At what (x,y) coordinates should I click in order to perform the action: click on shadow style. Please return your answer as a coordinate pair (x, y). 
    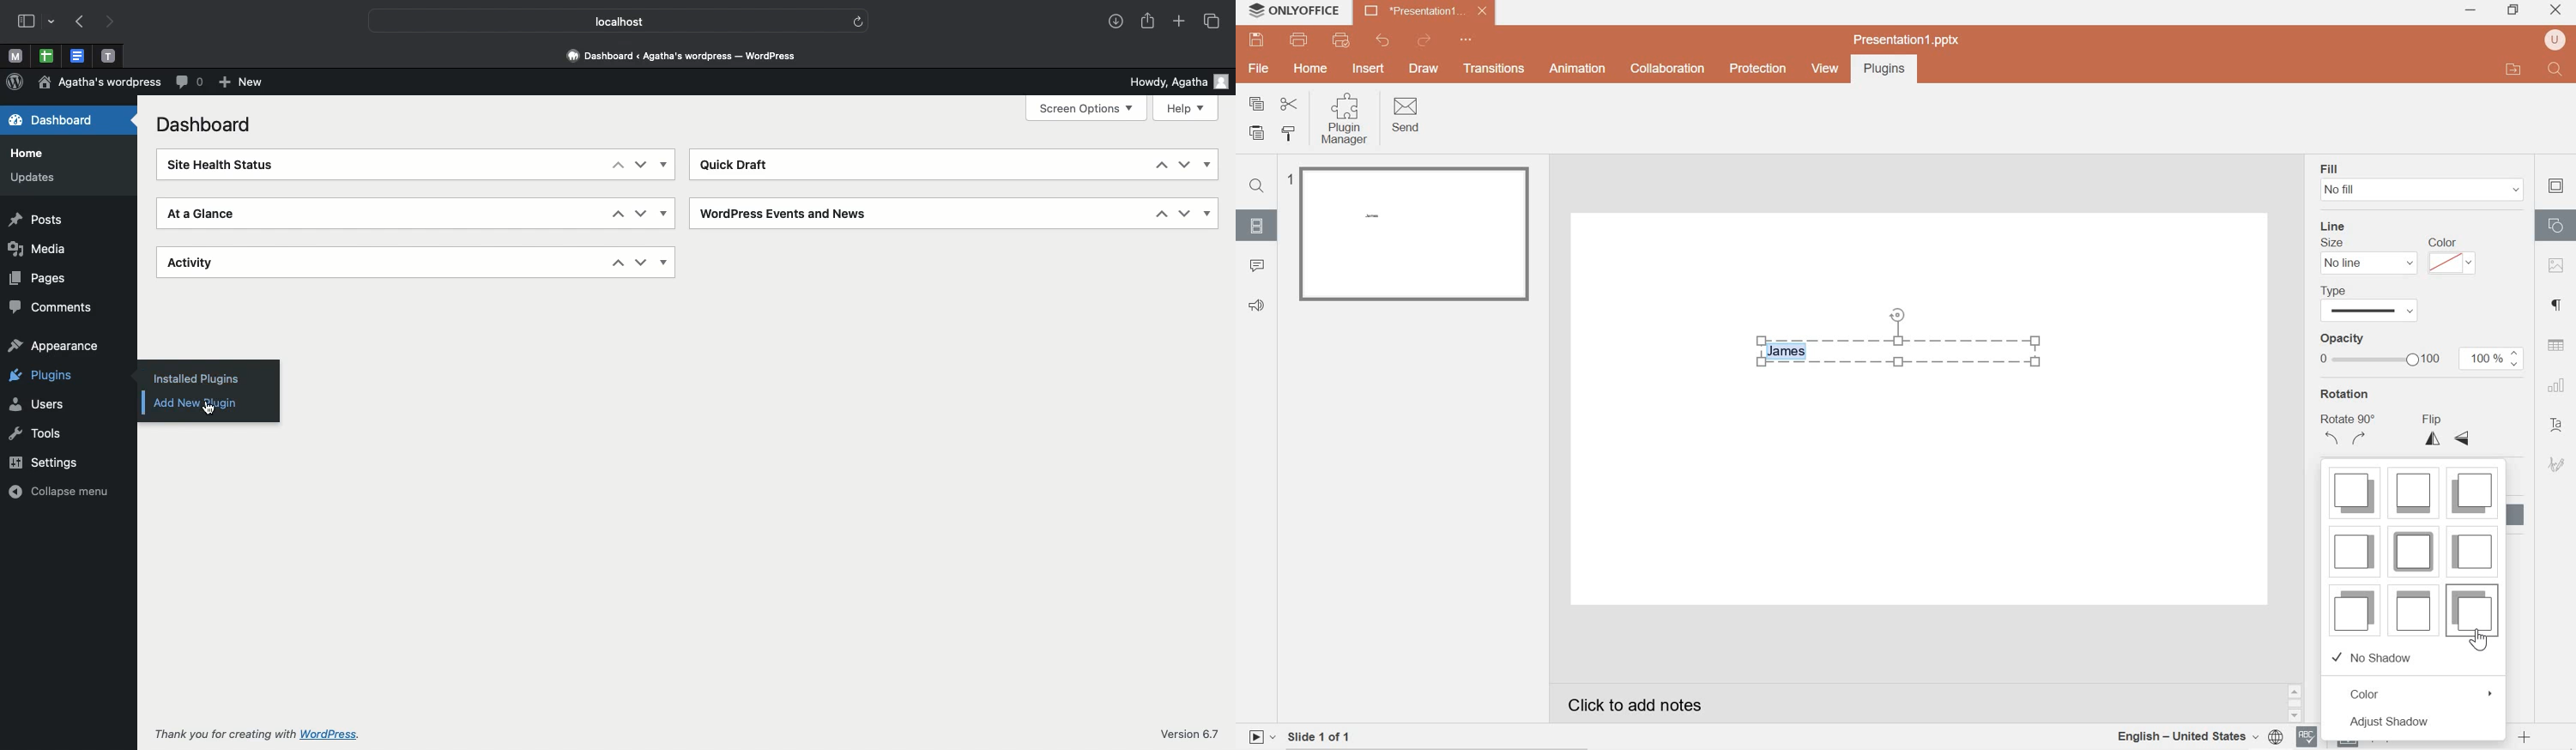
    Looking at the image, I should click on (2414, 492).